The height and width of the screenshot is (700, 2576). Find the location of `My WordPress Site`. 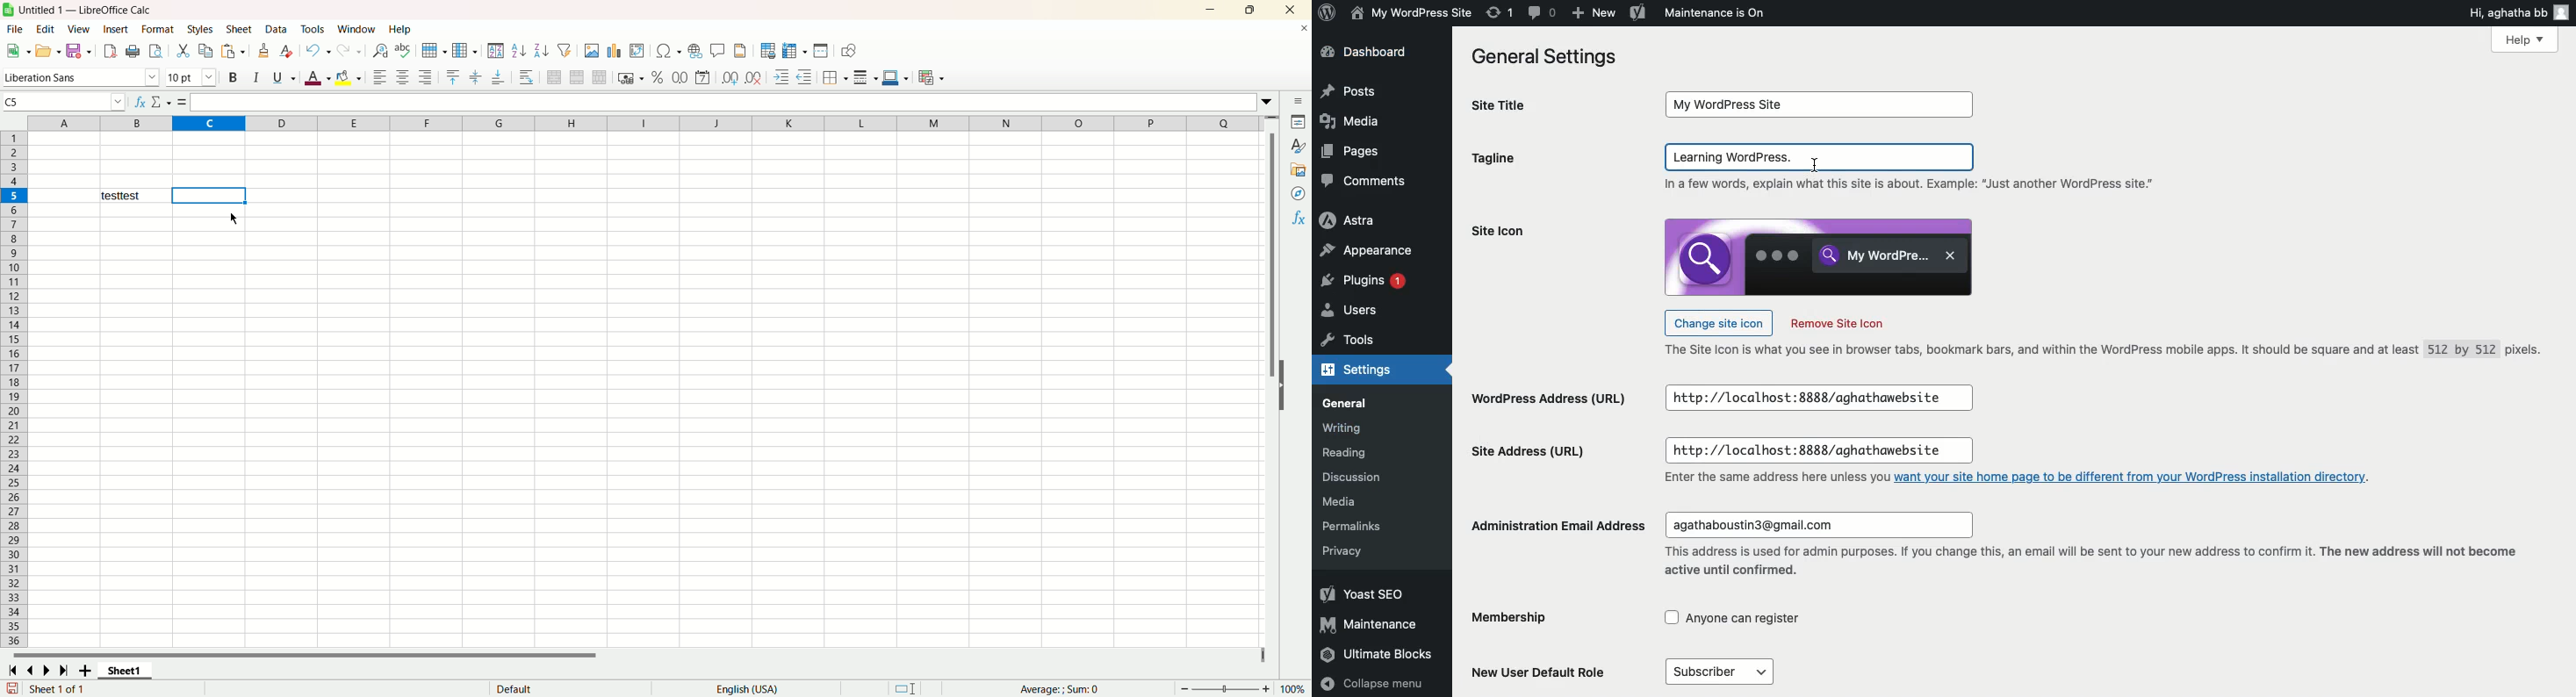

My WordPress Site is located at coordinates (1409, 12).